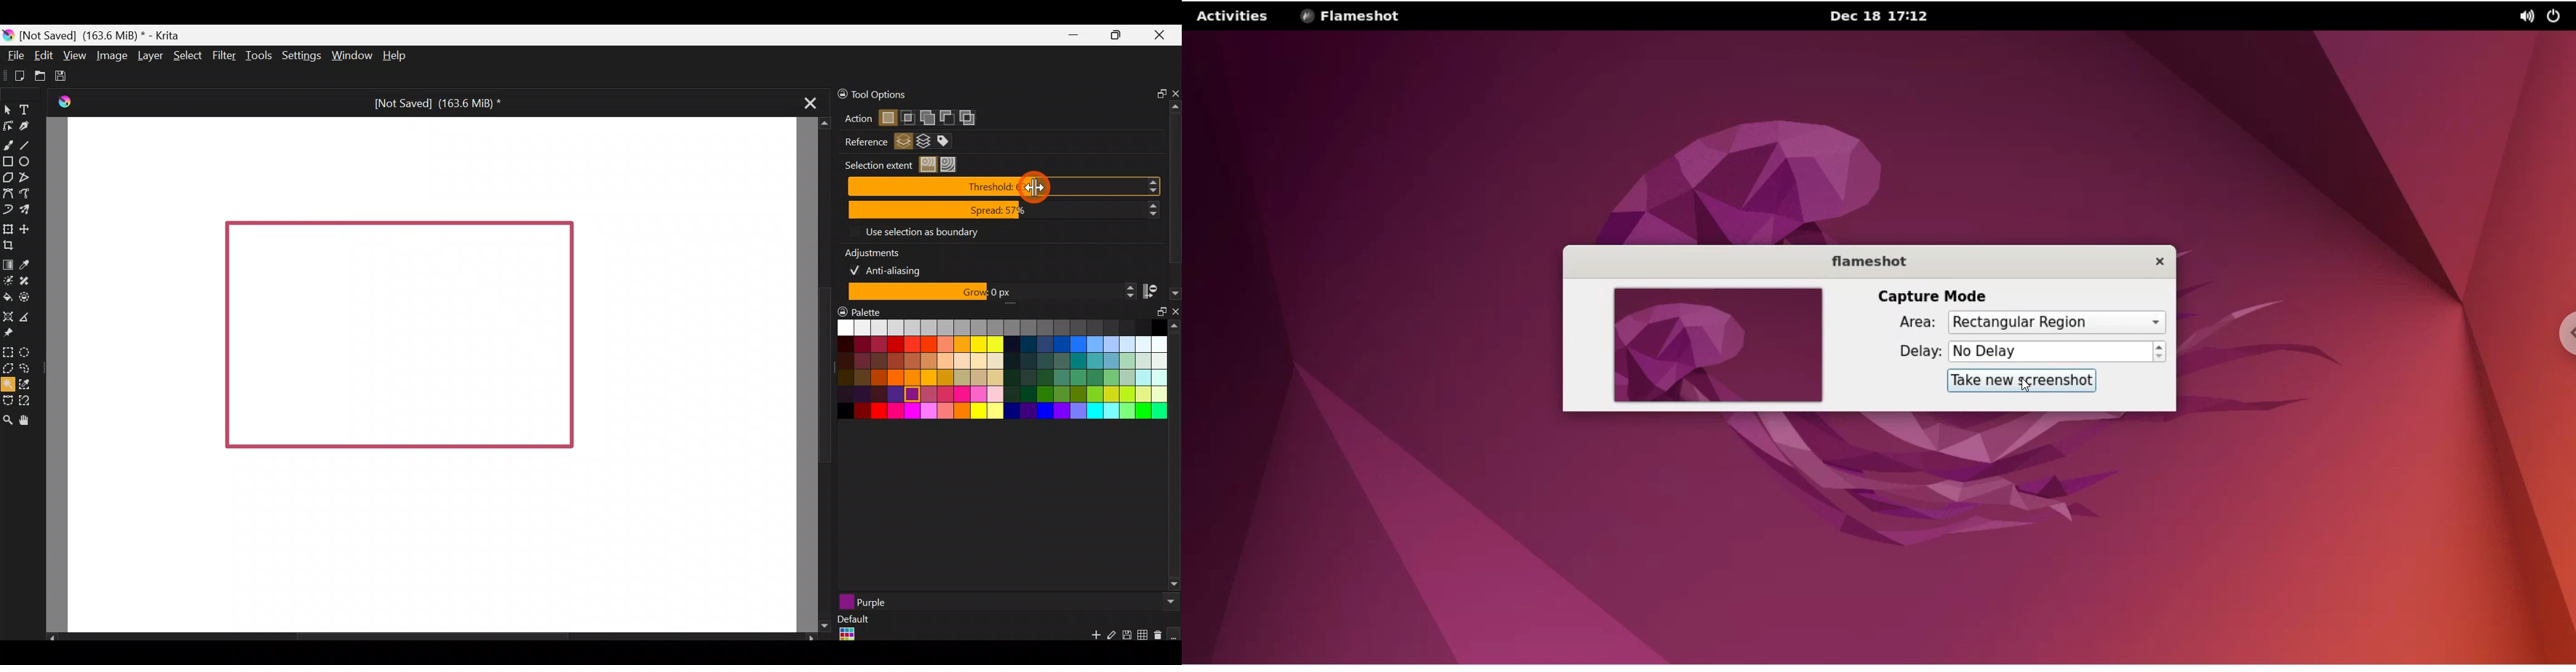 This screenshot has width=2576, height=672. What do you see at coordinates (7, 227) in the screenshot?
I see `Transform a layer/selection` at bounding box center [7, 227].